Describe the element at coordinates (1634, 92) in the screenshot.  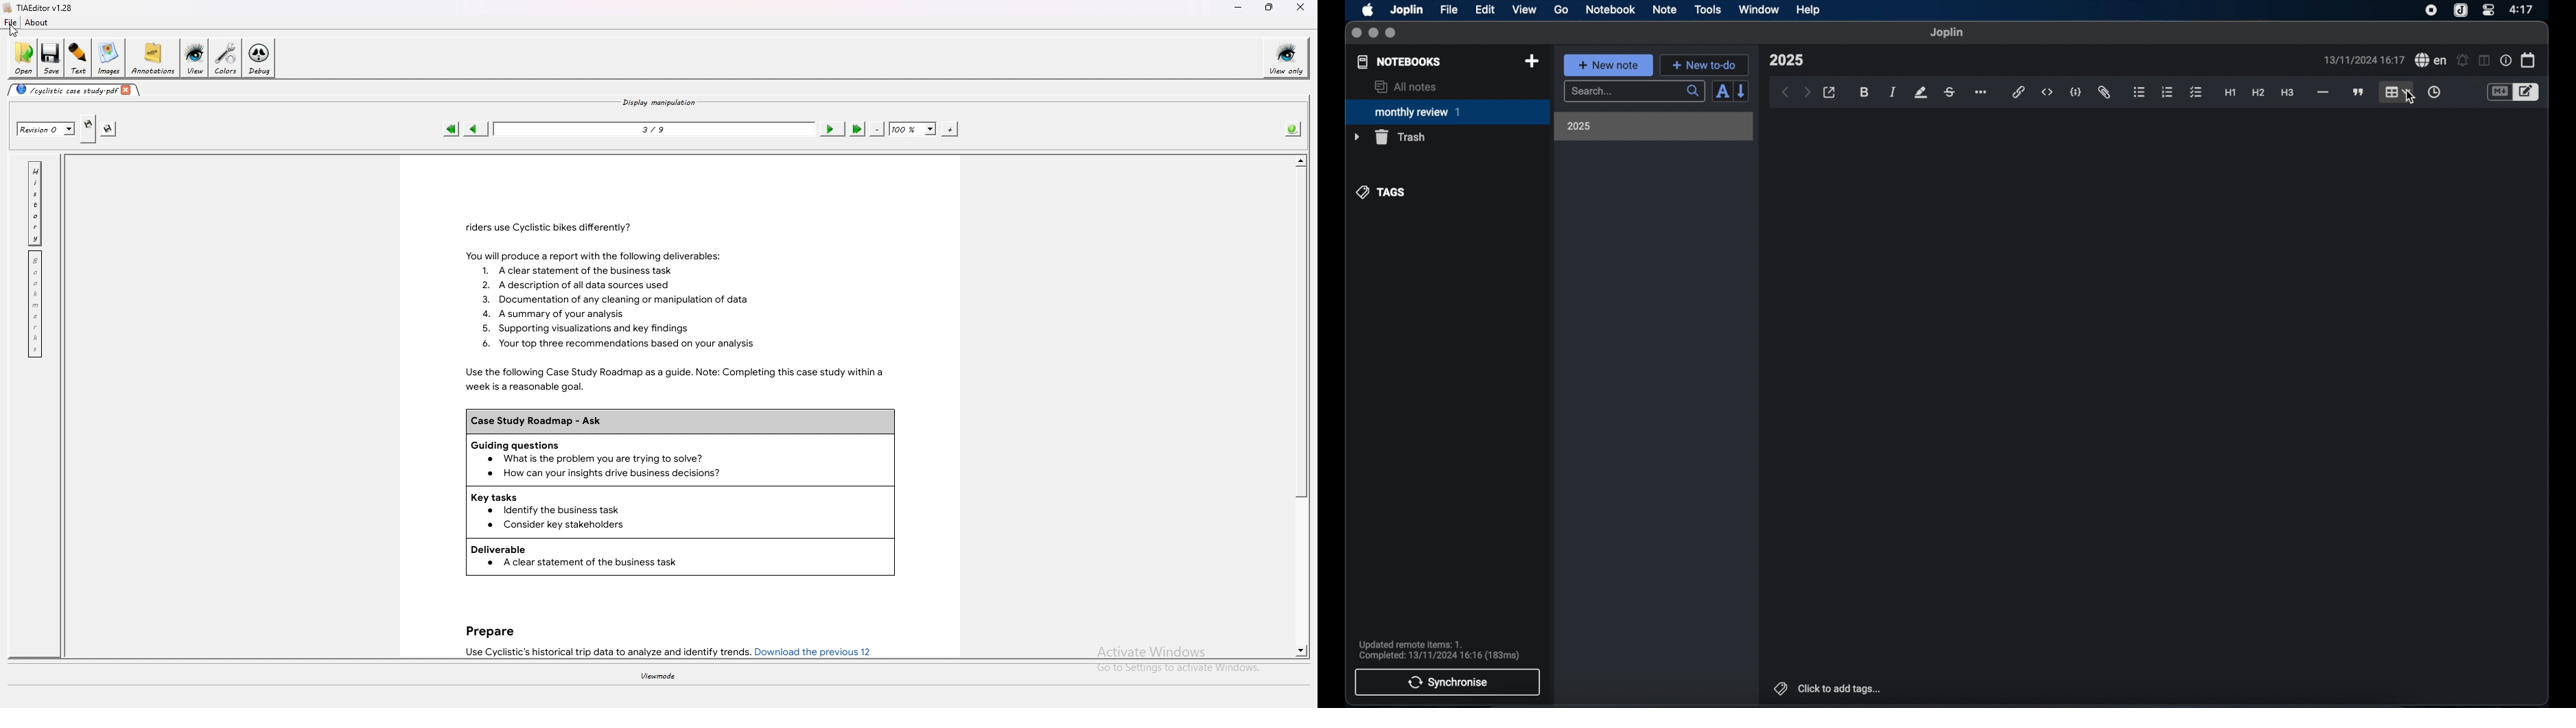
I see `search bar` at that location.